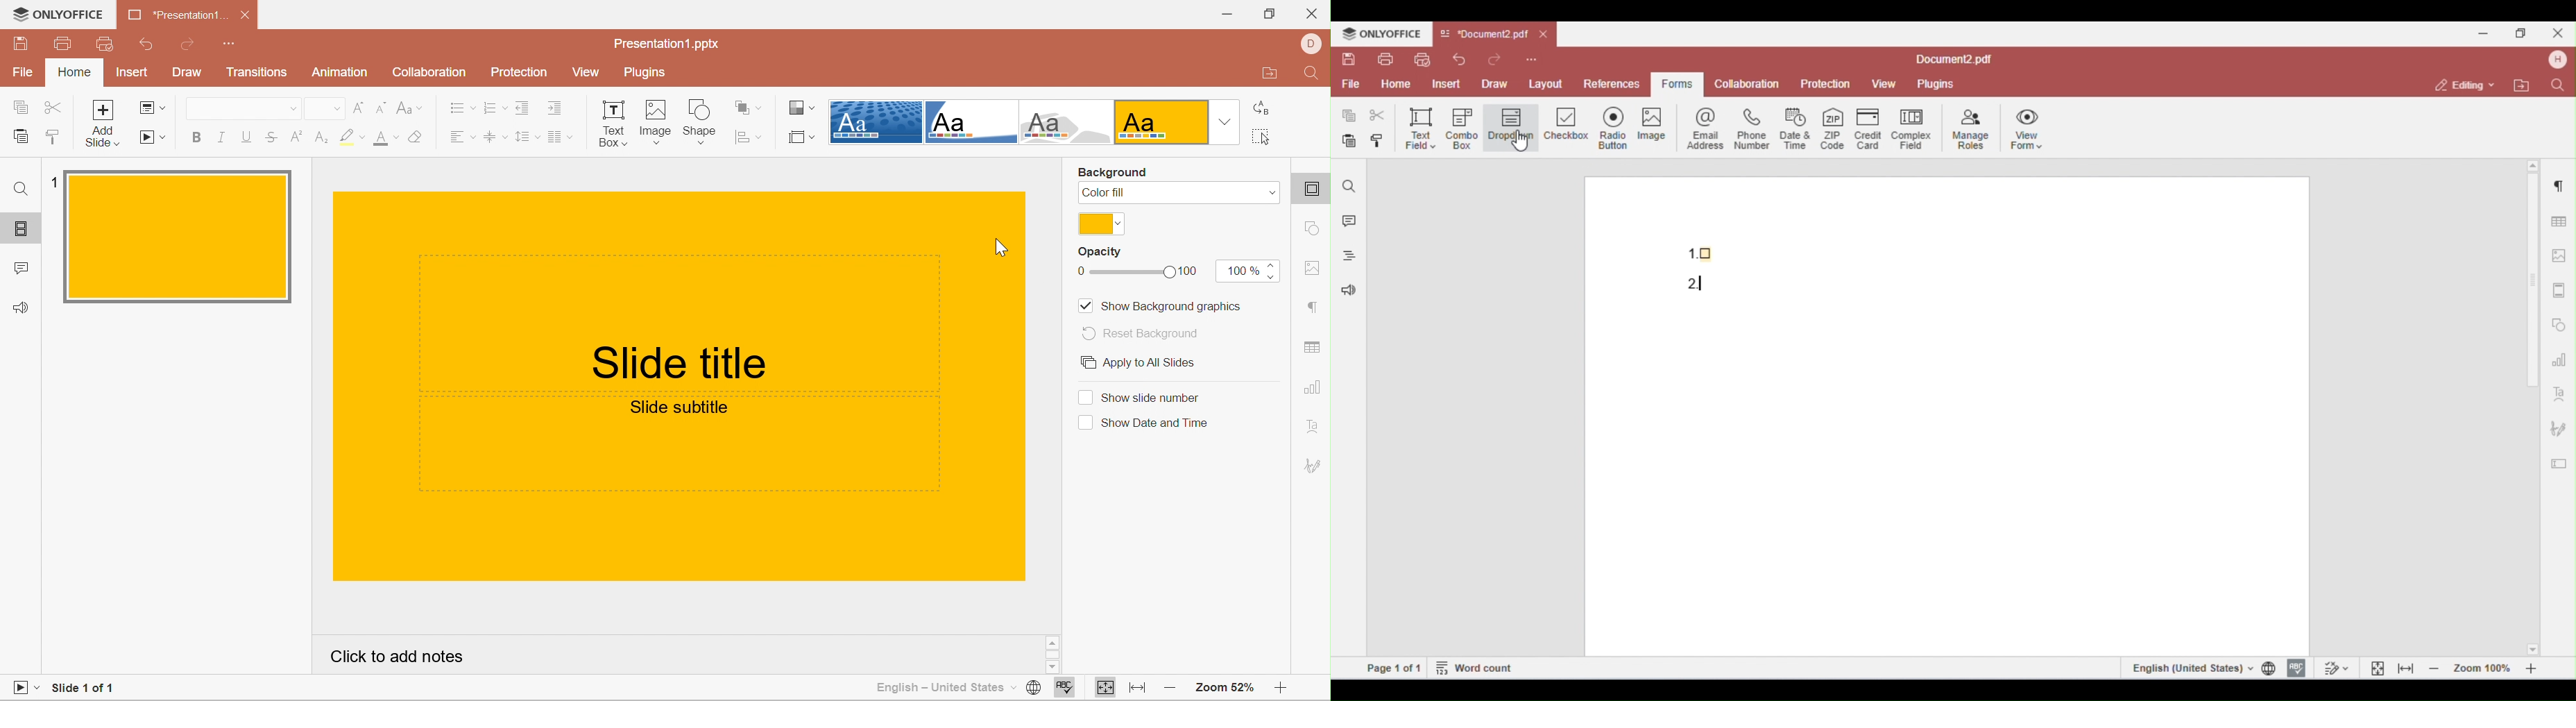 This screenshot has width=2576, height=728. I want to click on Copy style, so click(52, 136).